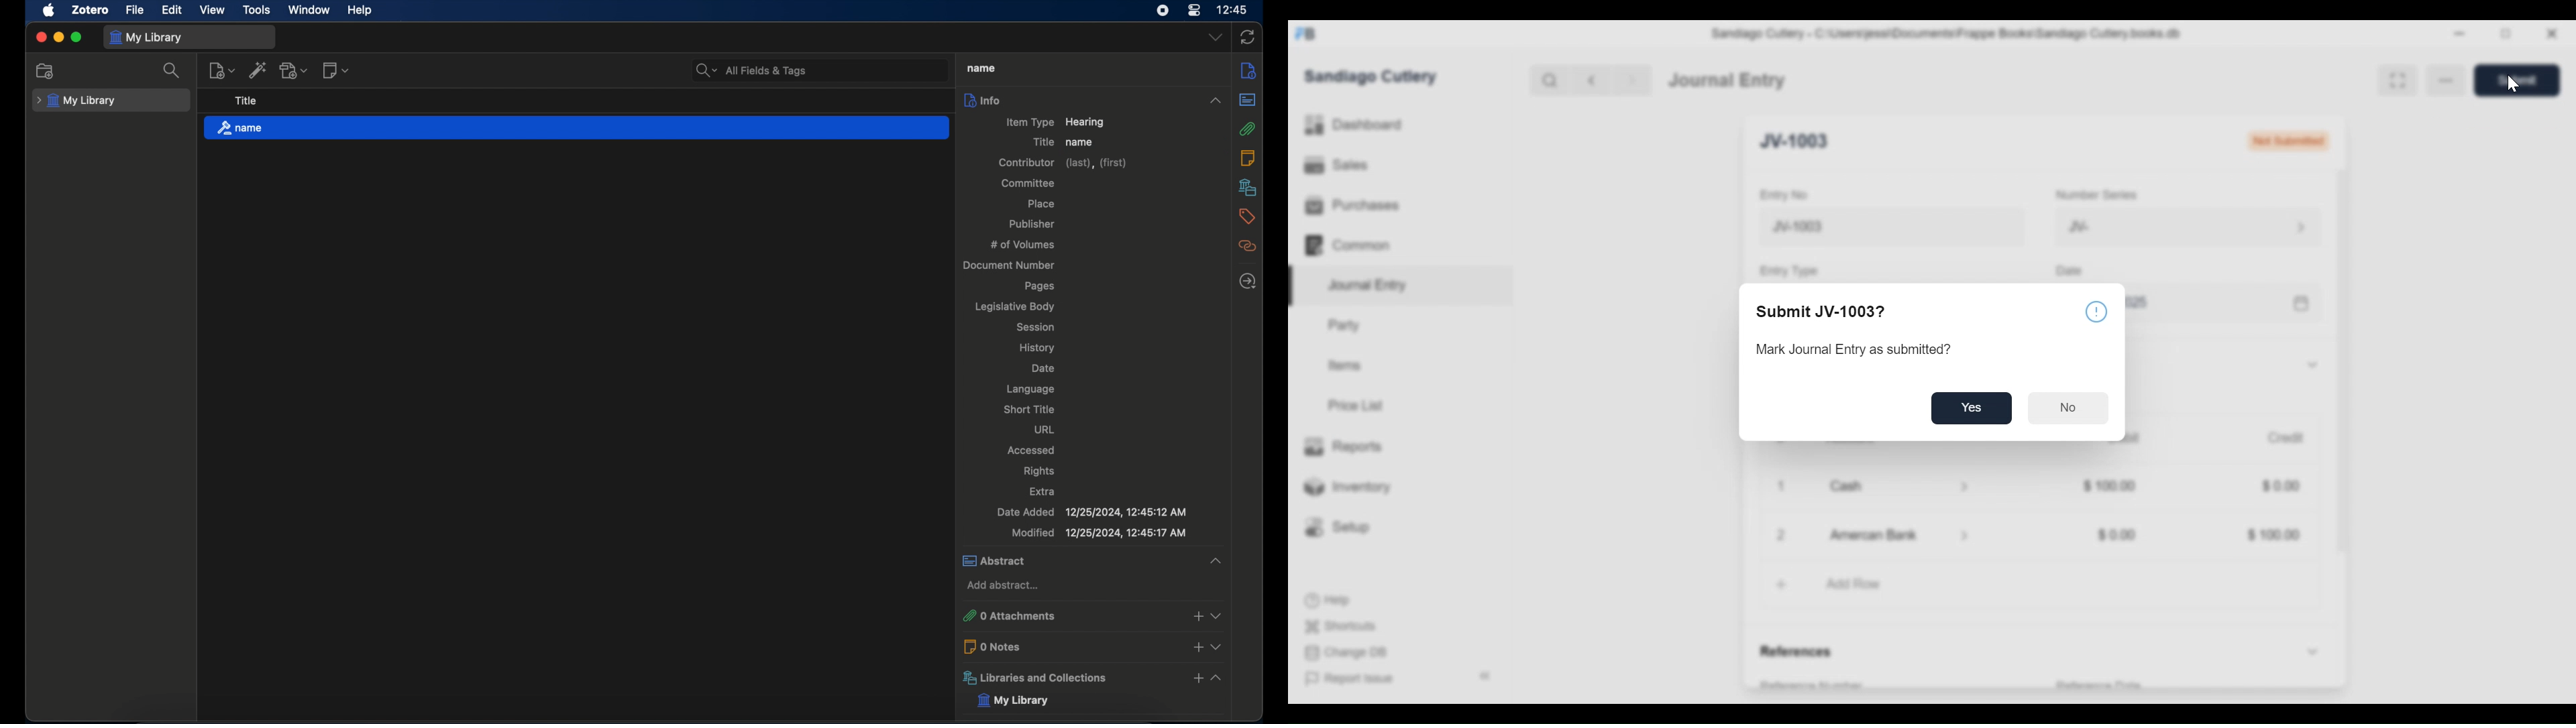  I want to click on tags, so click(1248, 217).